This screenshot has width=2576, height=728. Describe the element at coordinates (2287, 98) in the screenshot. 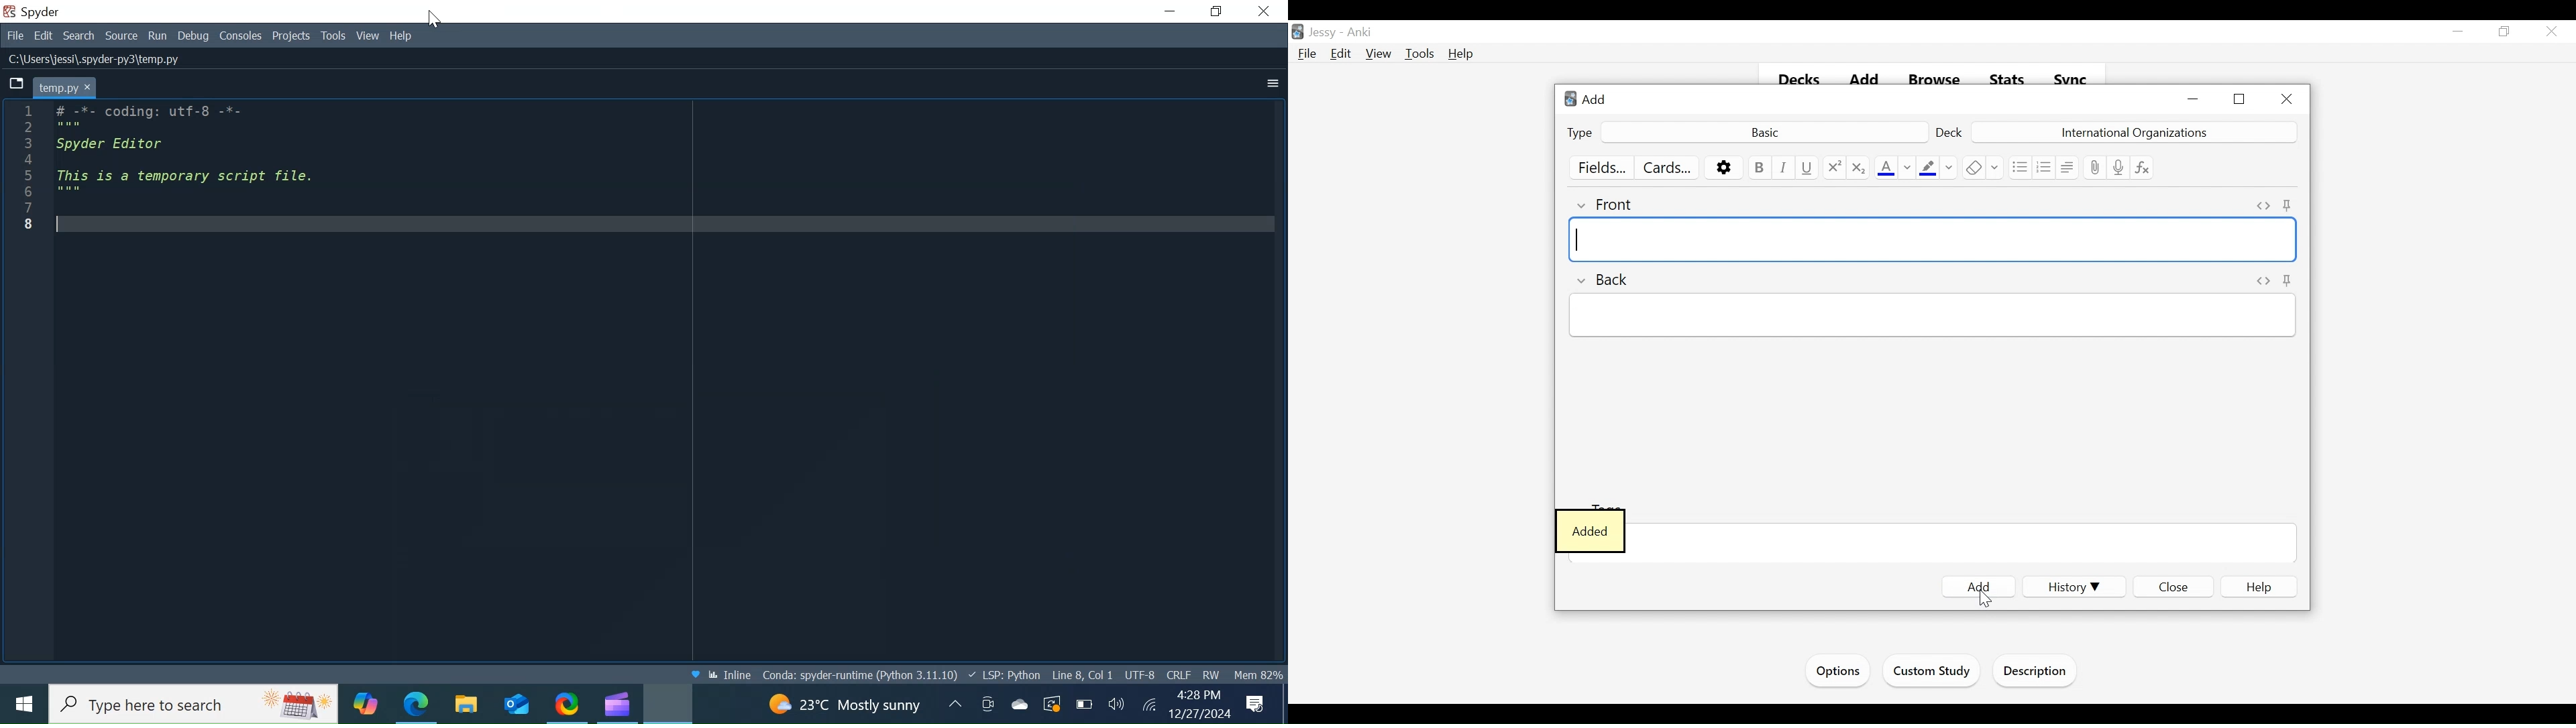

I see `Close` at that location.